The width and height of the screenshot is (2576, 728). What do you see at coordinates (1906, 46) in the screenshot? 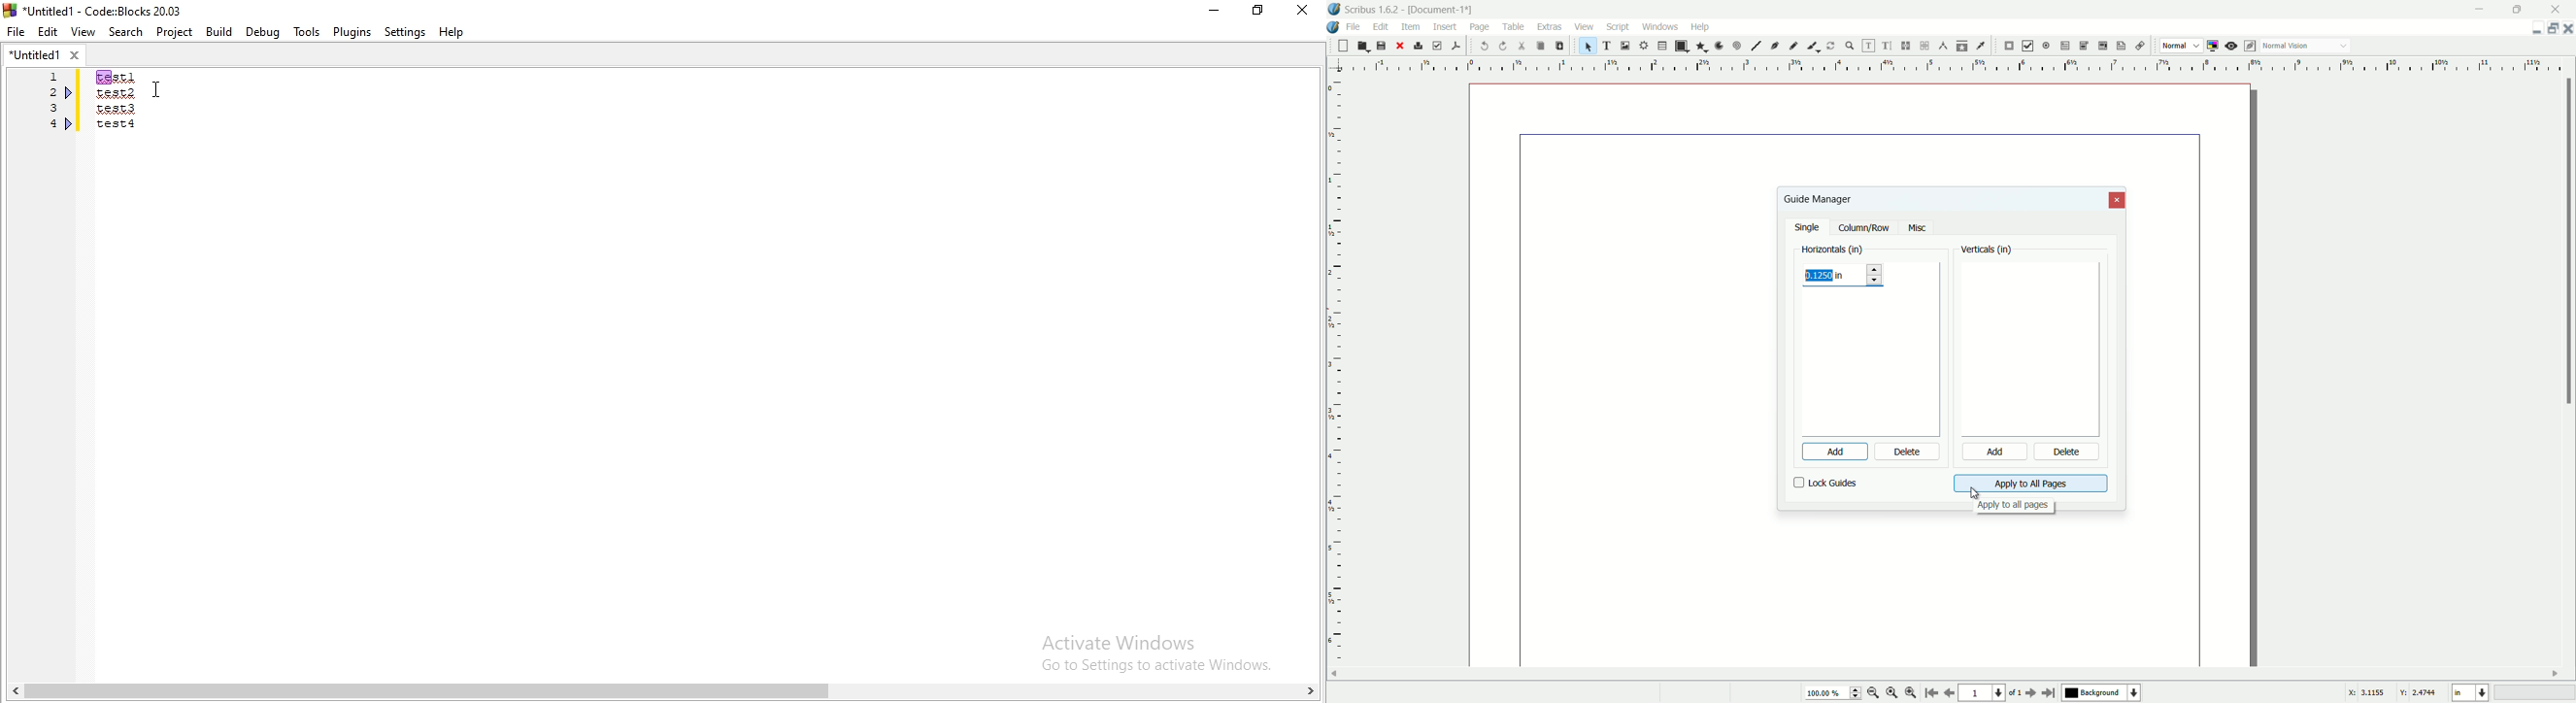
I see `link text frames` at bounding box center [1906, 46].